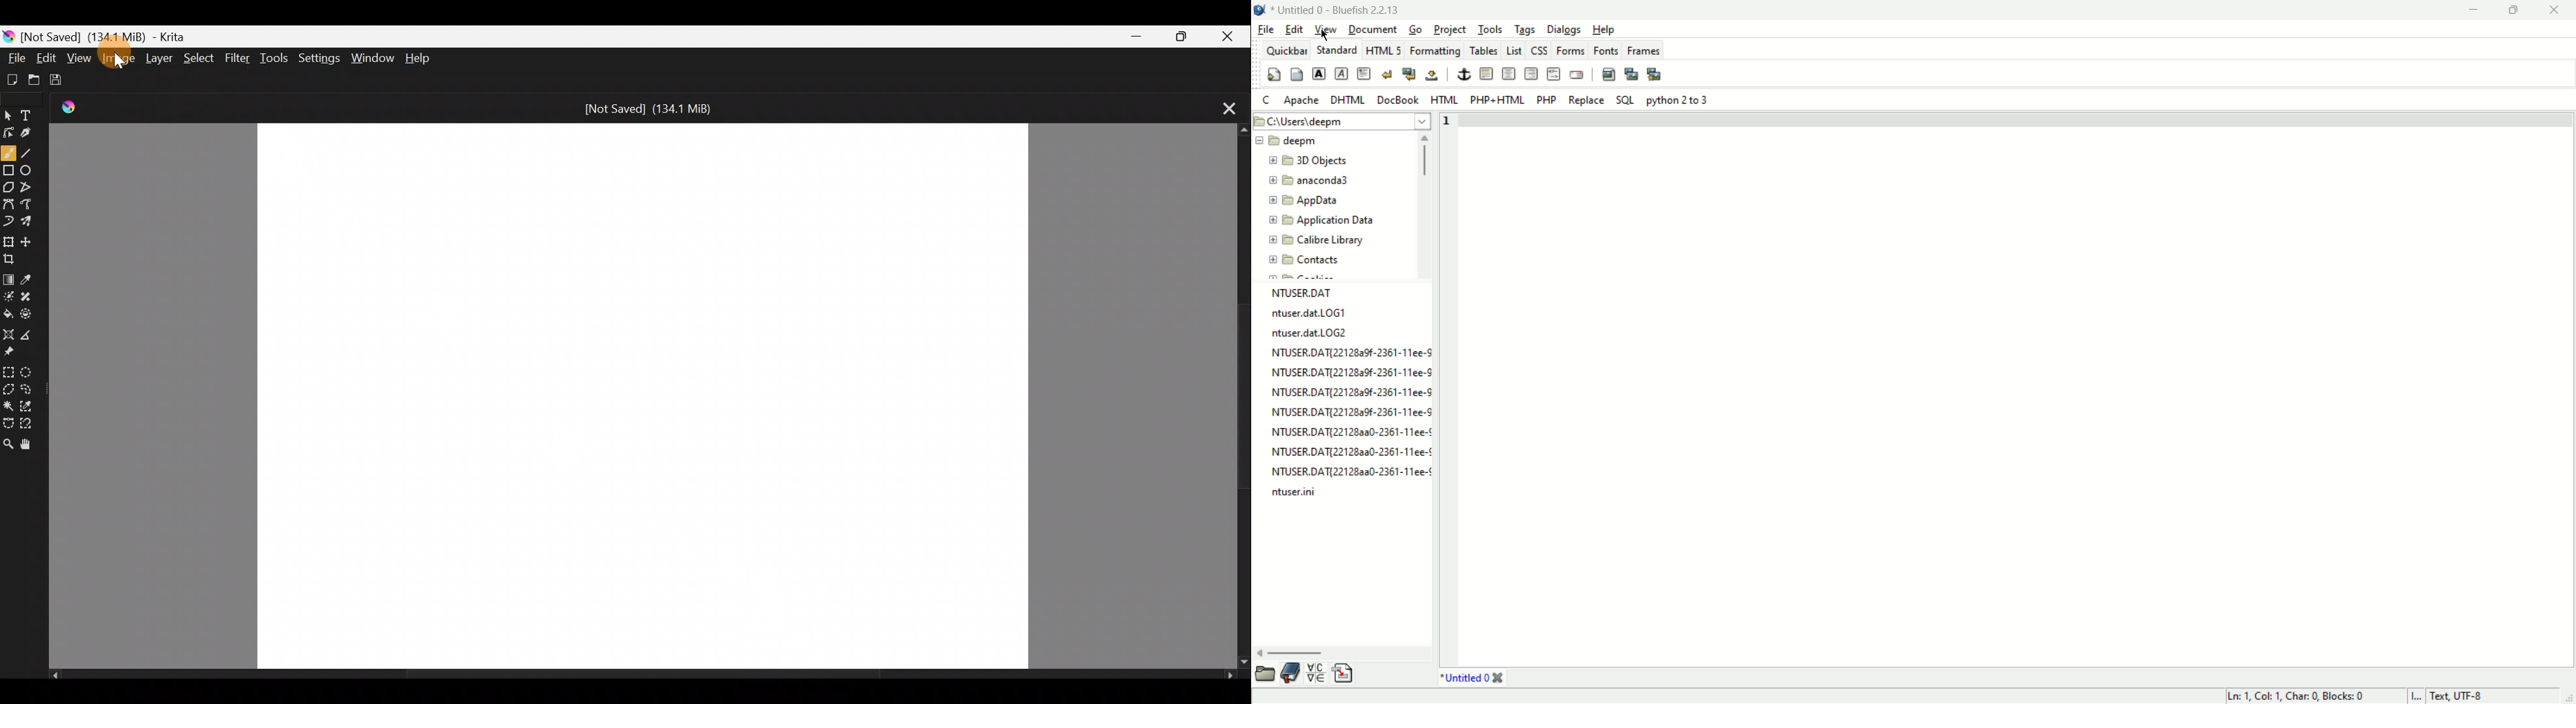  What do you see at coordinates (1546, 101) in the screenshot?
I see `PHP` at bounding box center [1546, 101].